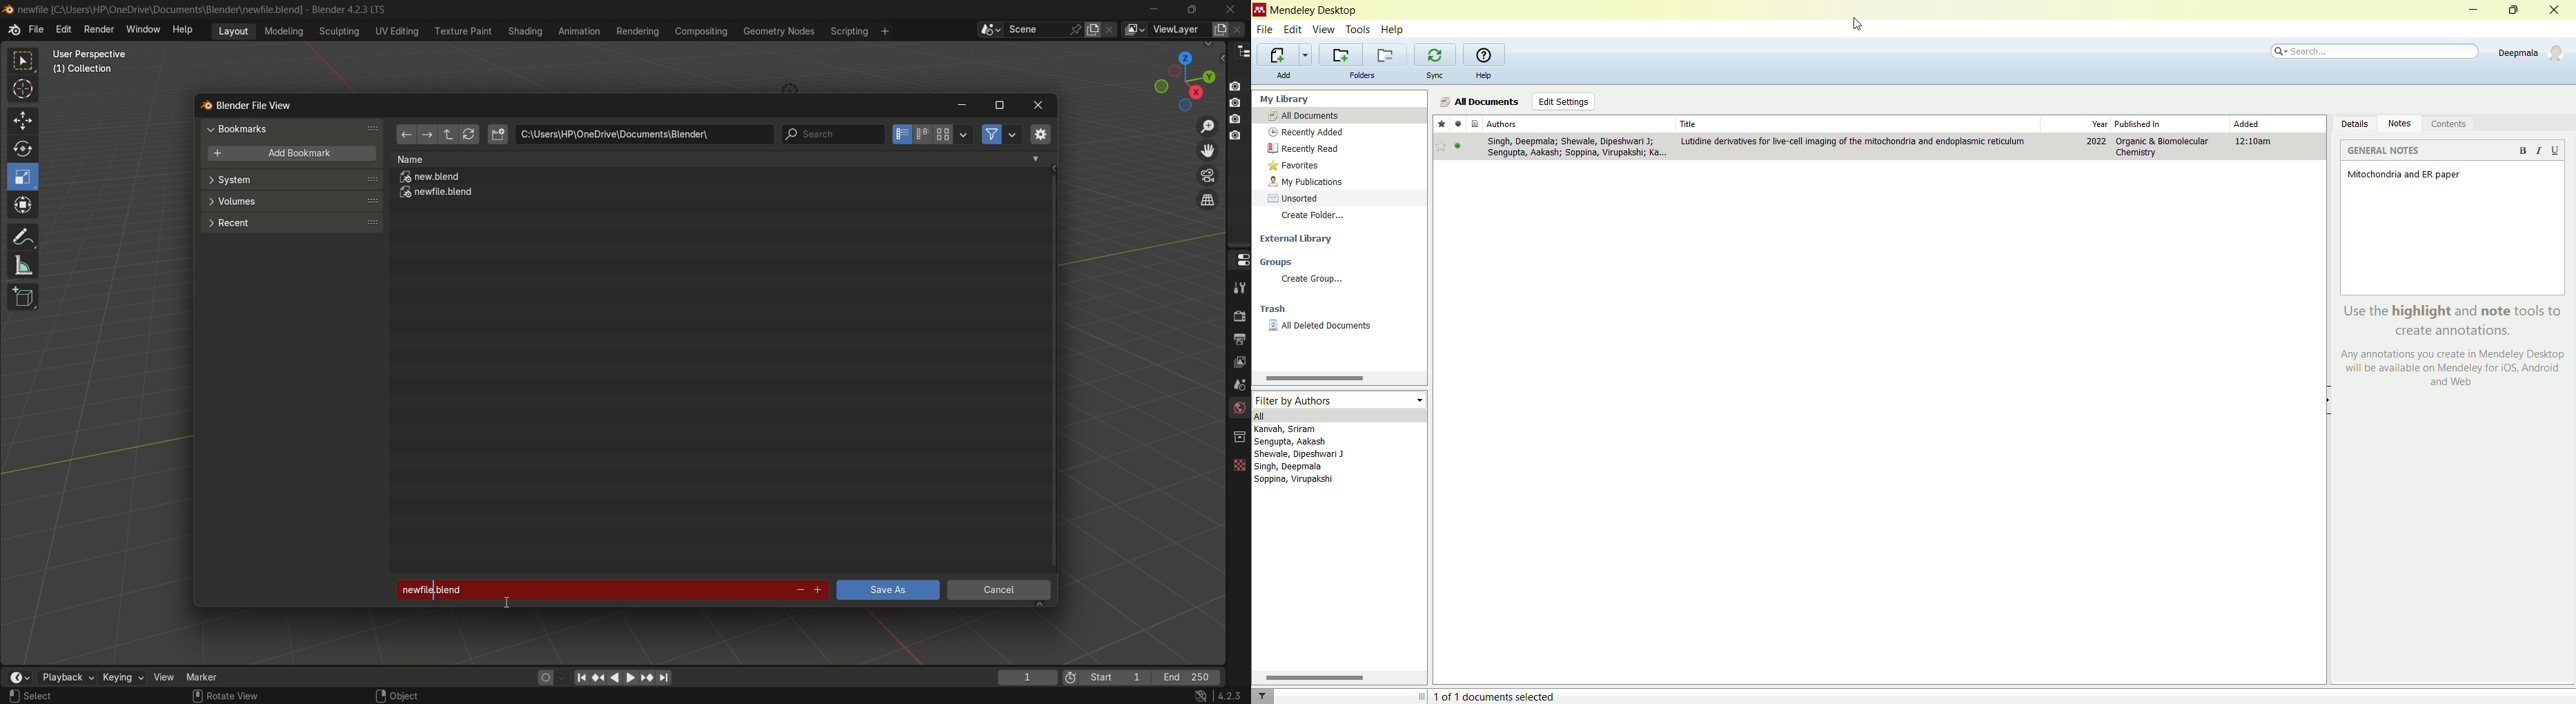 The width and height of the screenshot is (2576, 728). What do you see at coordinates (1361, 75) in the screenshot?
I see `folders` at bounding box center [1361, 75].